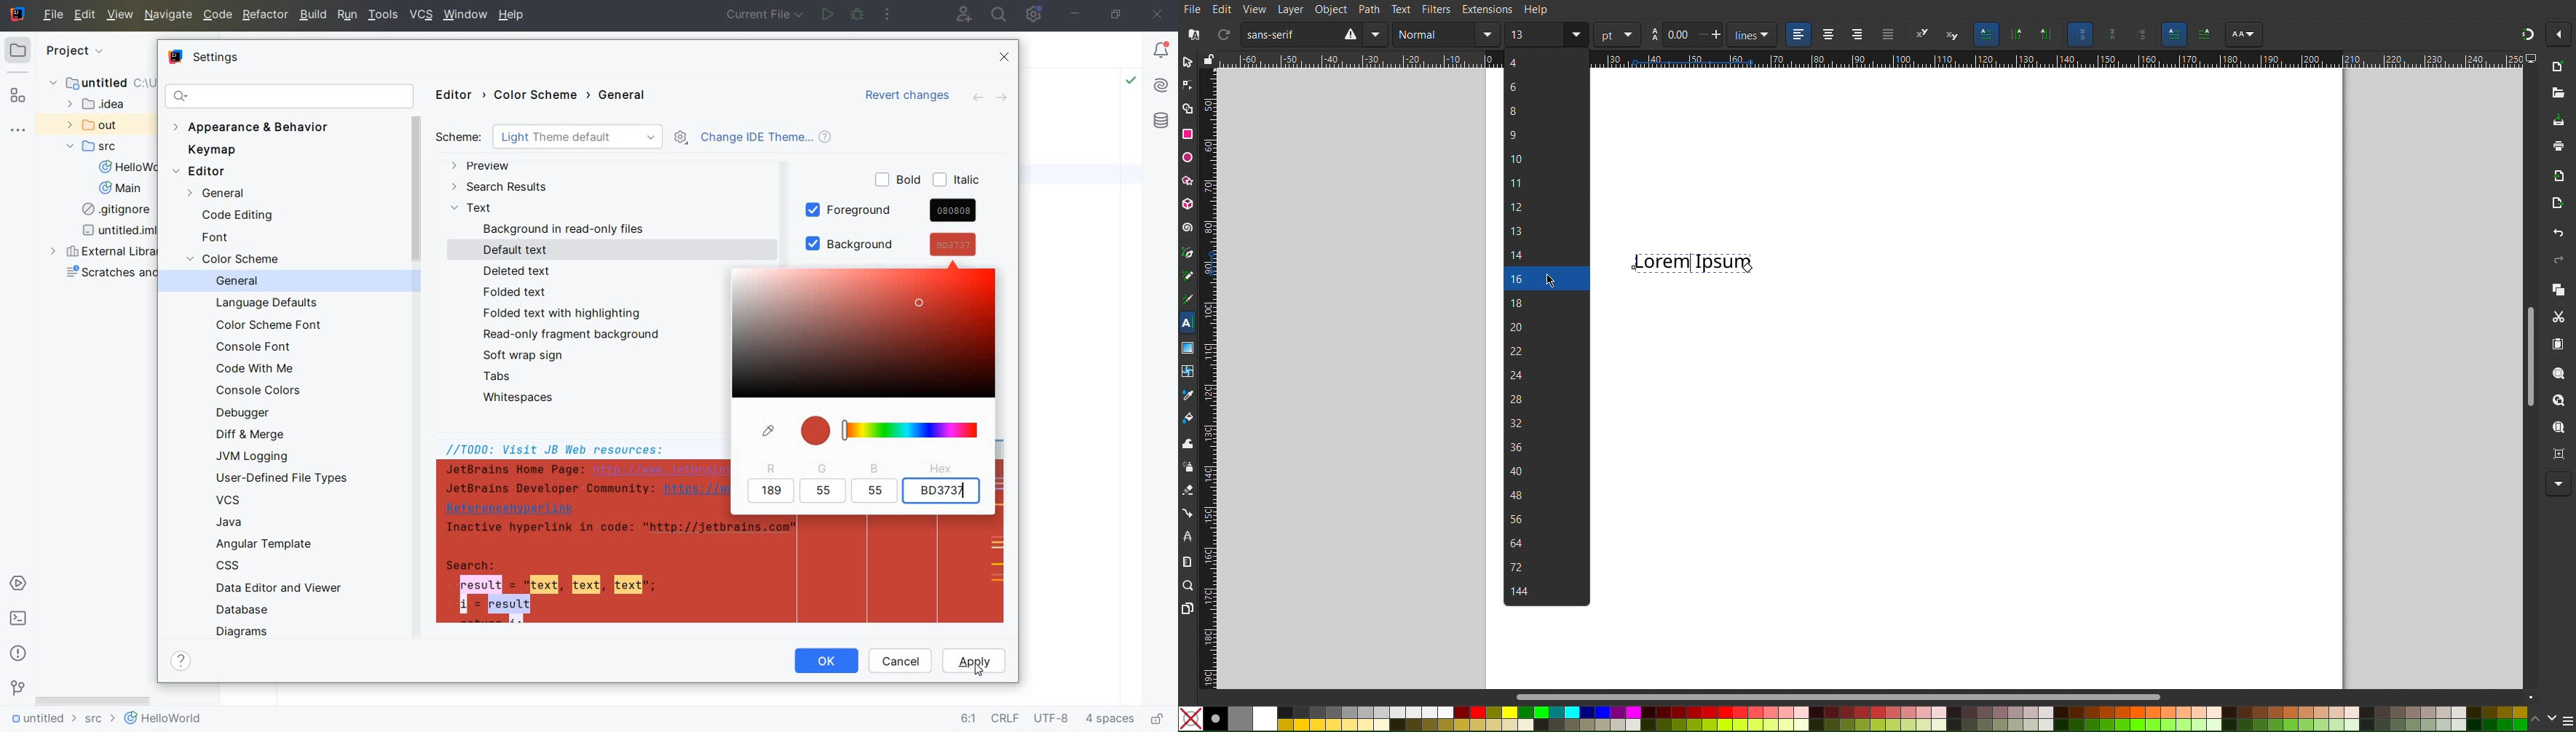  I want to click on , so click(2205, 35).